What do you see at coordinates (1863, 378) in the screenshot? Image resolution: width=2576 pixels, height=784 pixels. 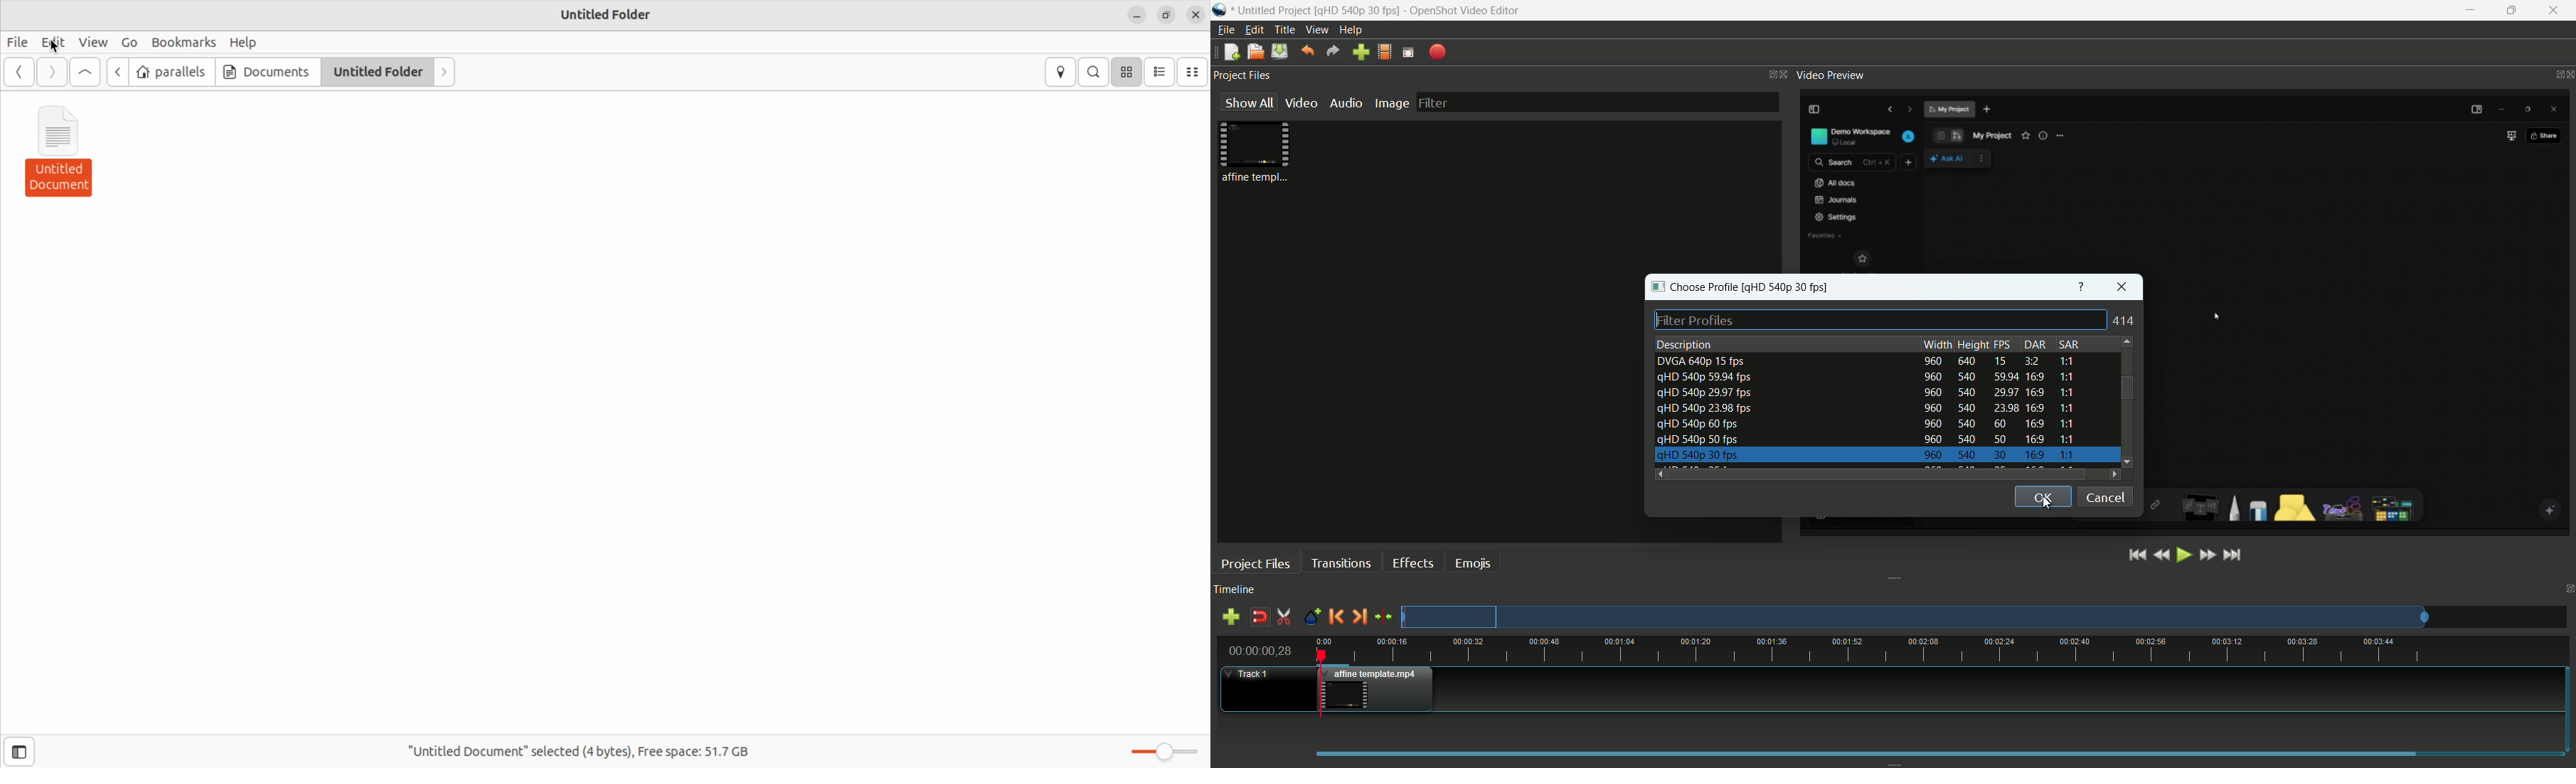 I see `profile-2` at bounding box center [1863, 378].